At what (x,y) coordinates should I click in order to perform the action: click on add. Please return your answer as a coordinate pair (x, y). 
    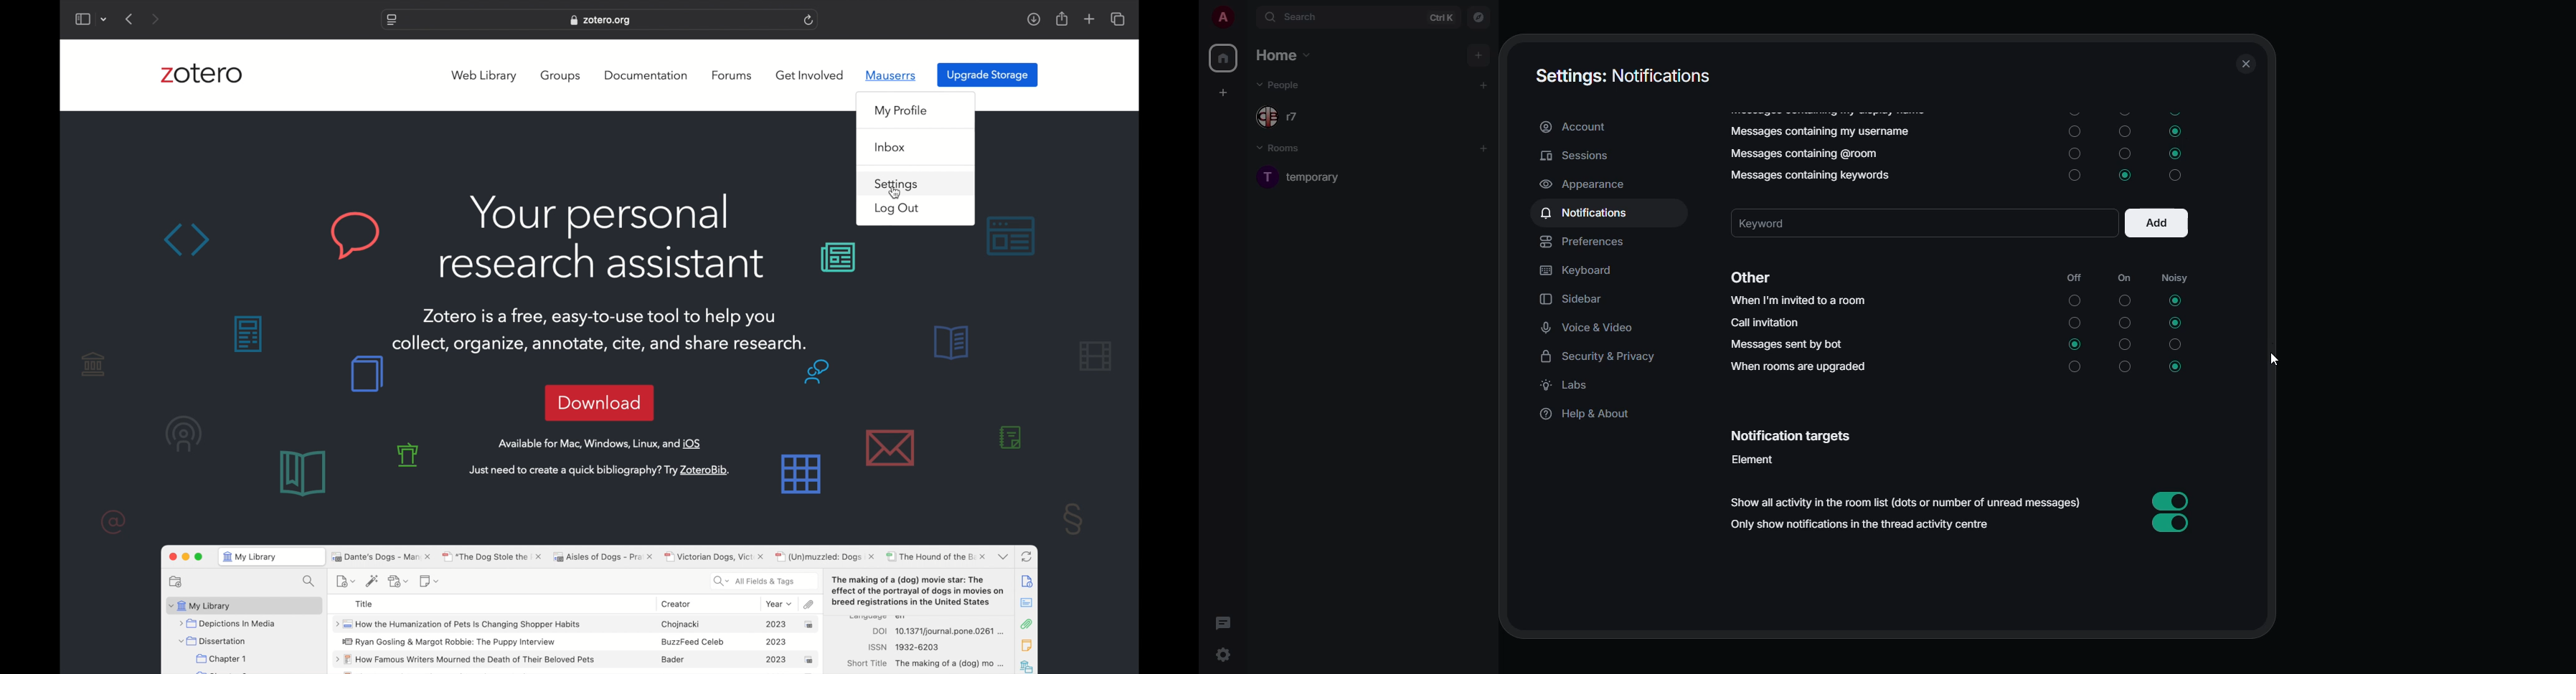
    Looking at the image, I should click on (2158, 223).